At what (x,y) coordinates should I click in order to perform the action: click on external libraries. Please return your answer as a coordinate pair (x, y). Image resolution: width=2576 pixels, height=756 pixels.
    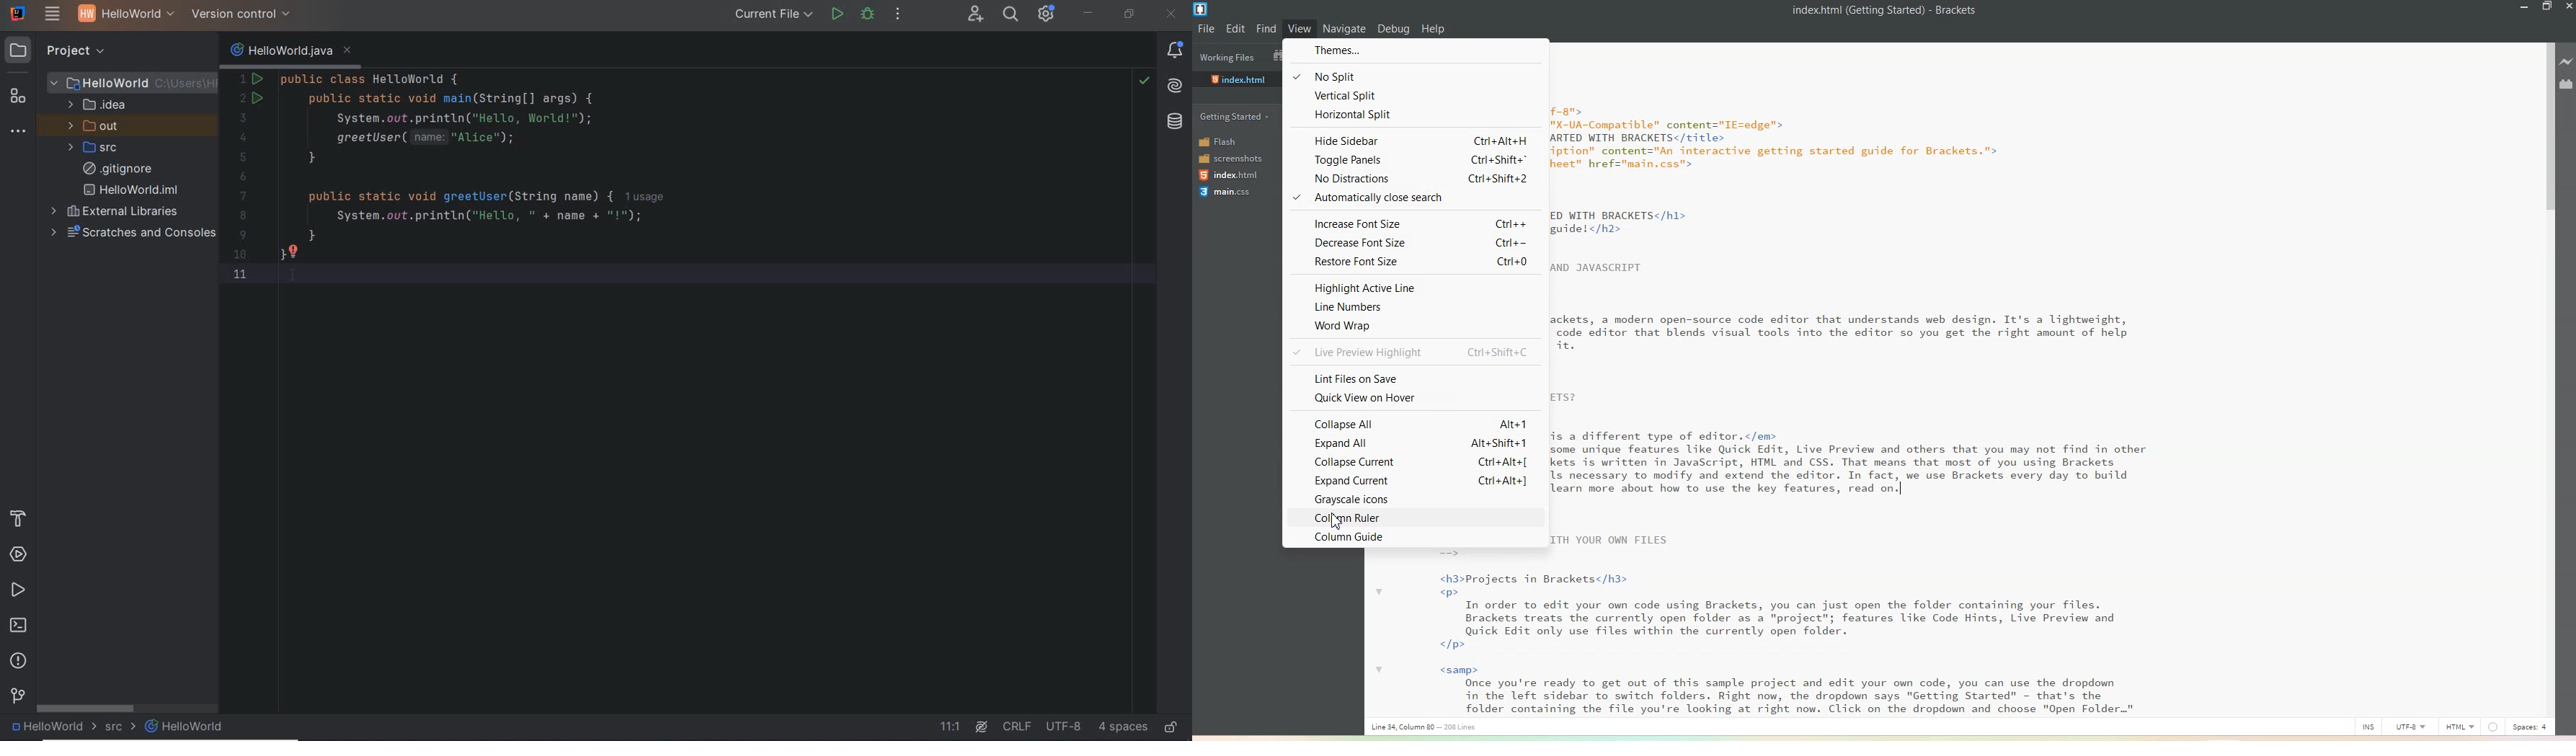
    Looking at the image, I should click on (116, 212).